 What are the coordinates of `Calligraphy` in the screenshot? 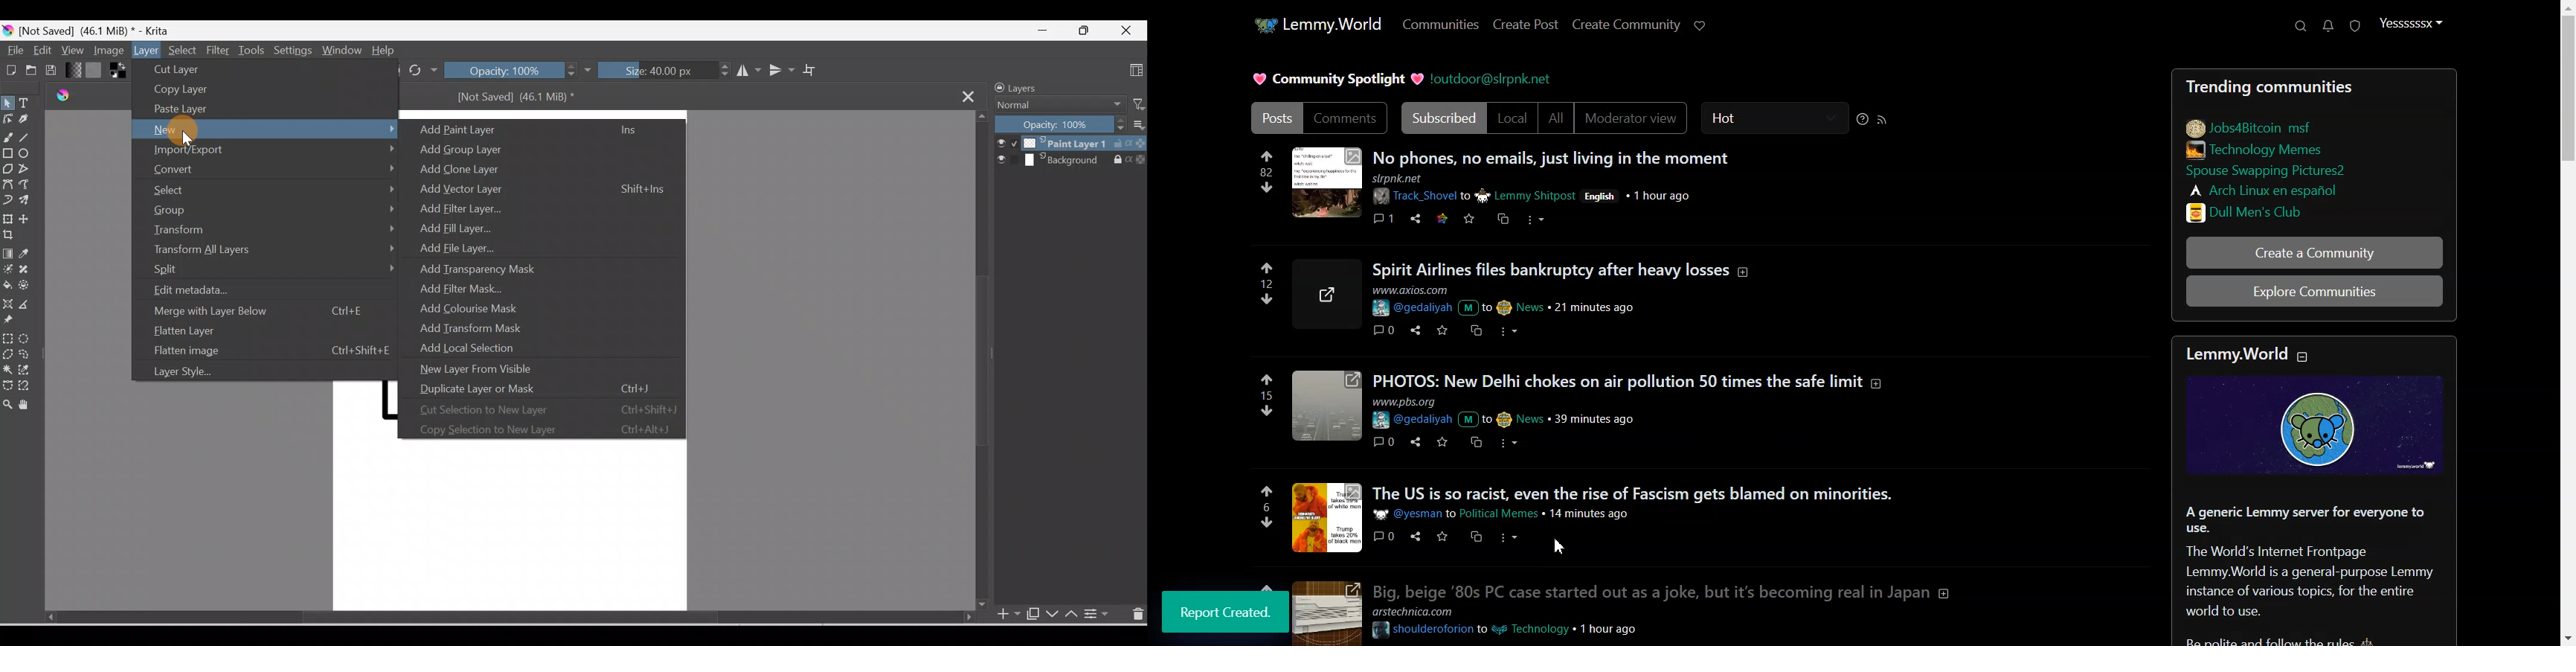 It's located at (26, 121).